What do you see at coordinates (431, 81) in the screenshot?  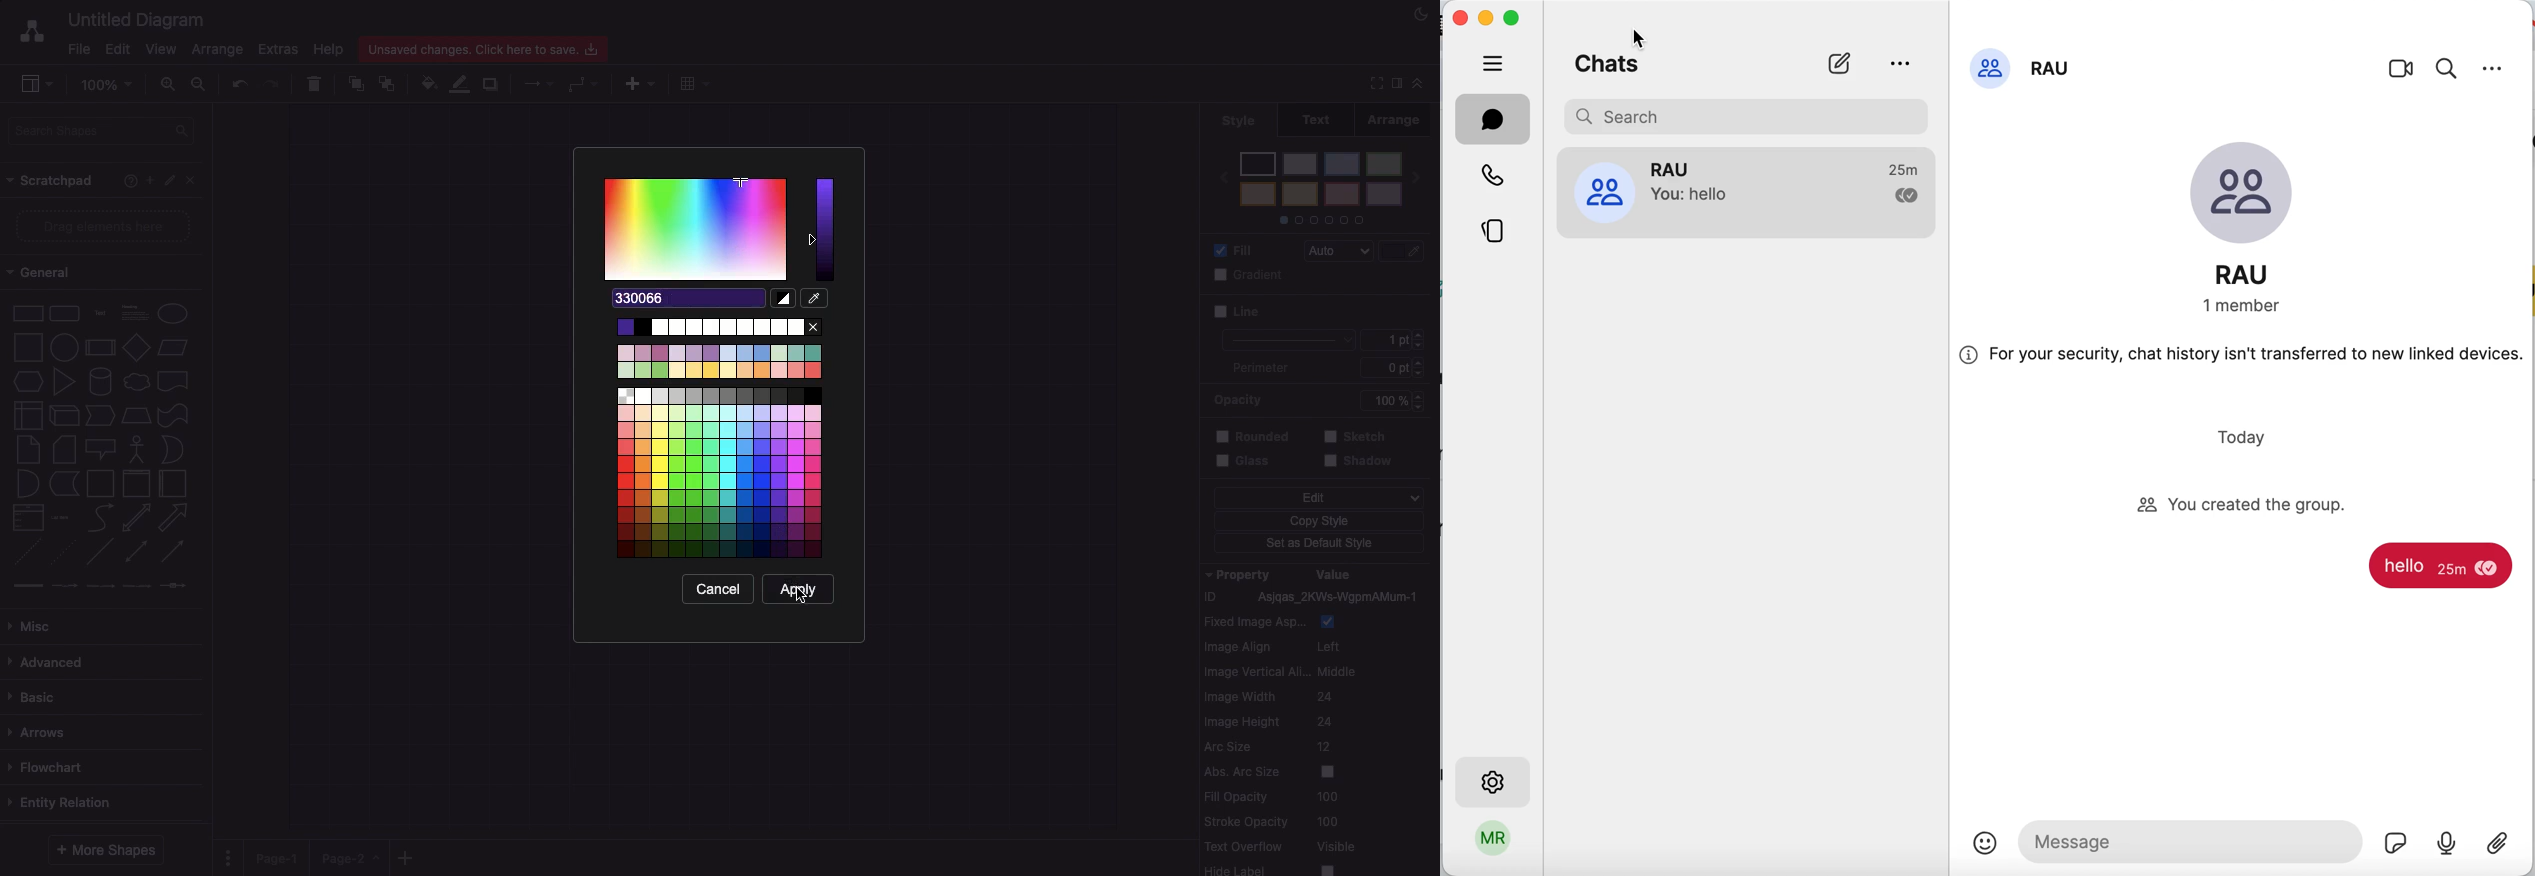 I see `Fill color` at bounding box center [431, 81].